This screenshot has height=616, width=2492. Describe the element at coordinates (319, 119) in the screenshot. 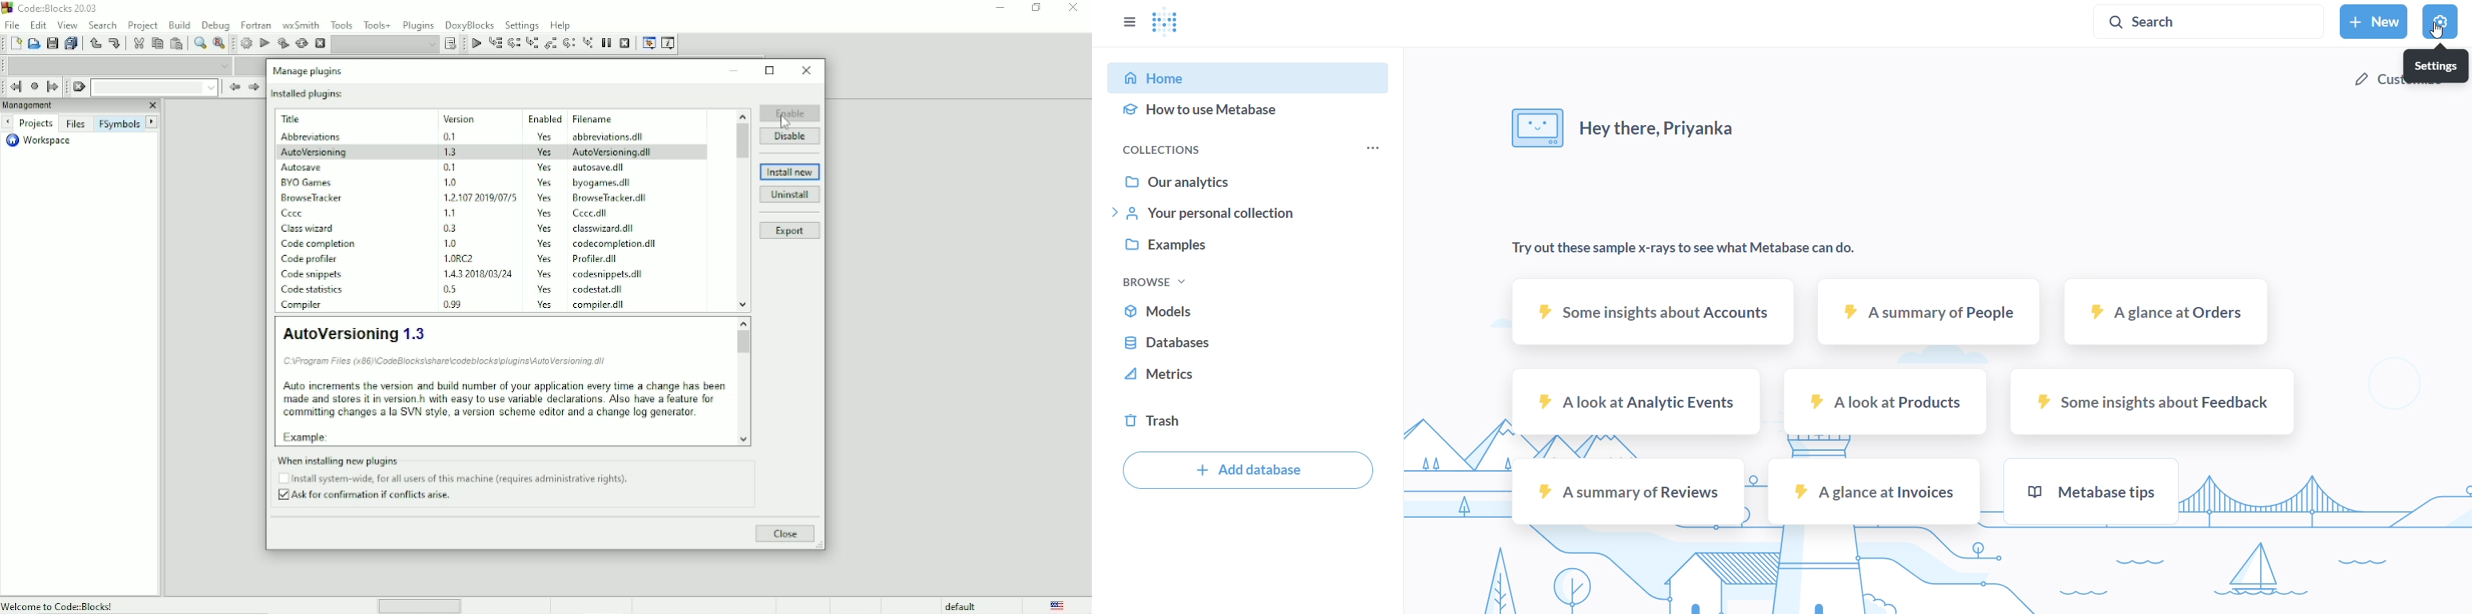

I see `Title` at that location.